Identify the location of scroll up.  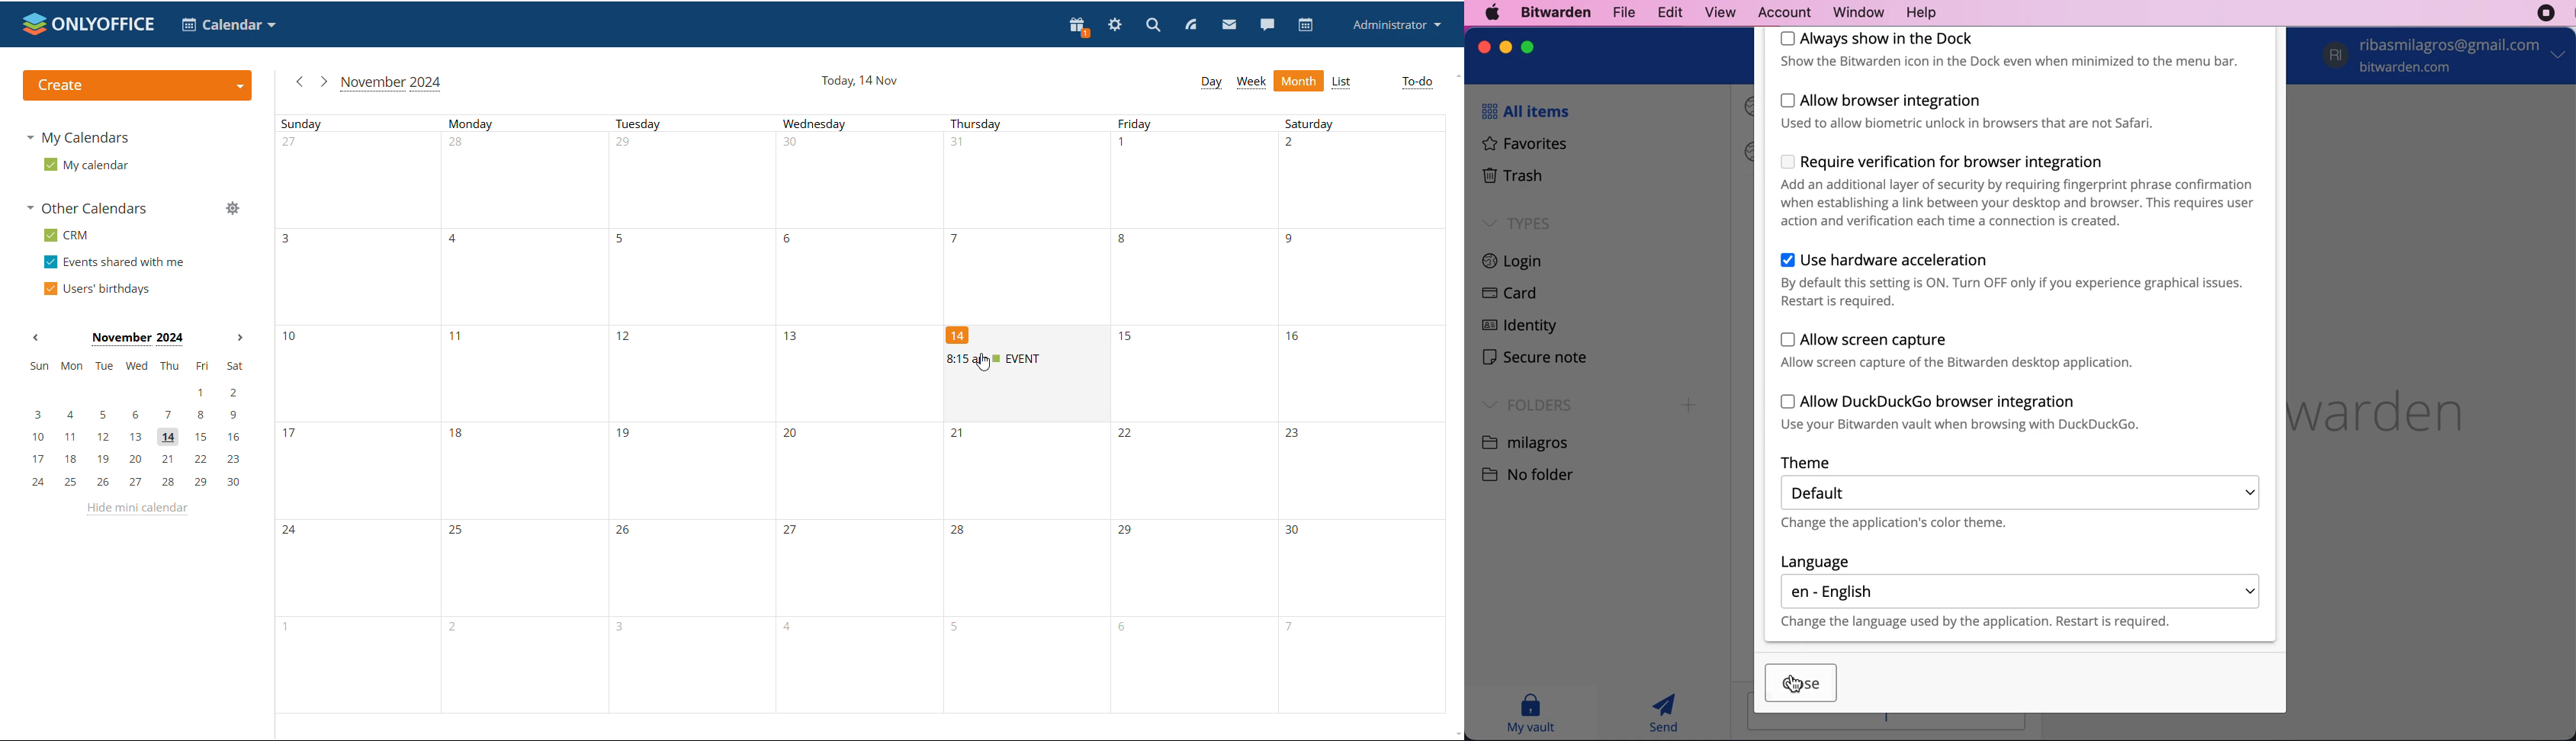
(1455, 76).